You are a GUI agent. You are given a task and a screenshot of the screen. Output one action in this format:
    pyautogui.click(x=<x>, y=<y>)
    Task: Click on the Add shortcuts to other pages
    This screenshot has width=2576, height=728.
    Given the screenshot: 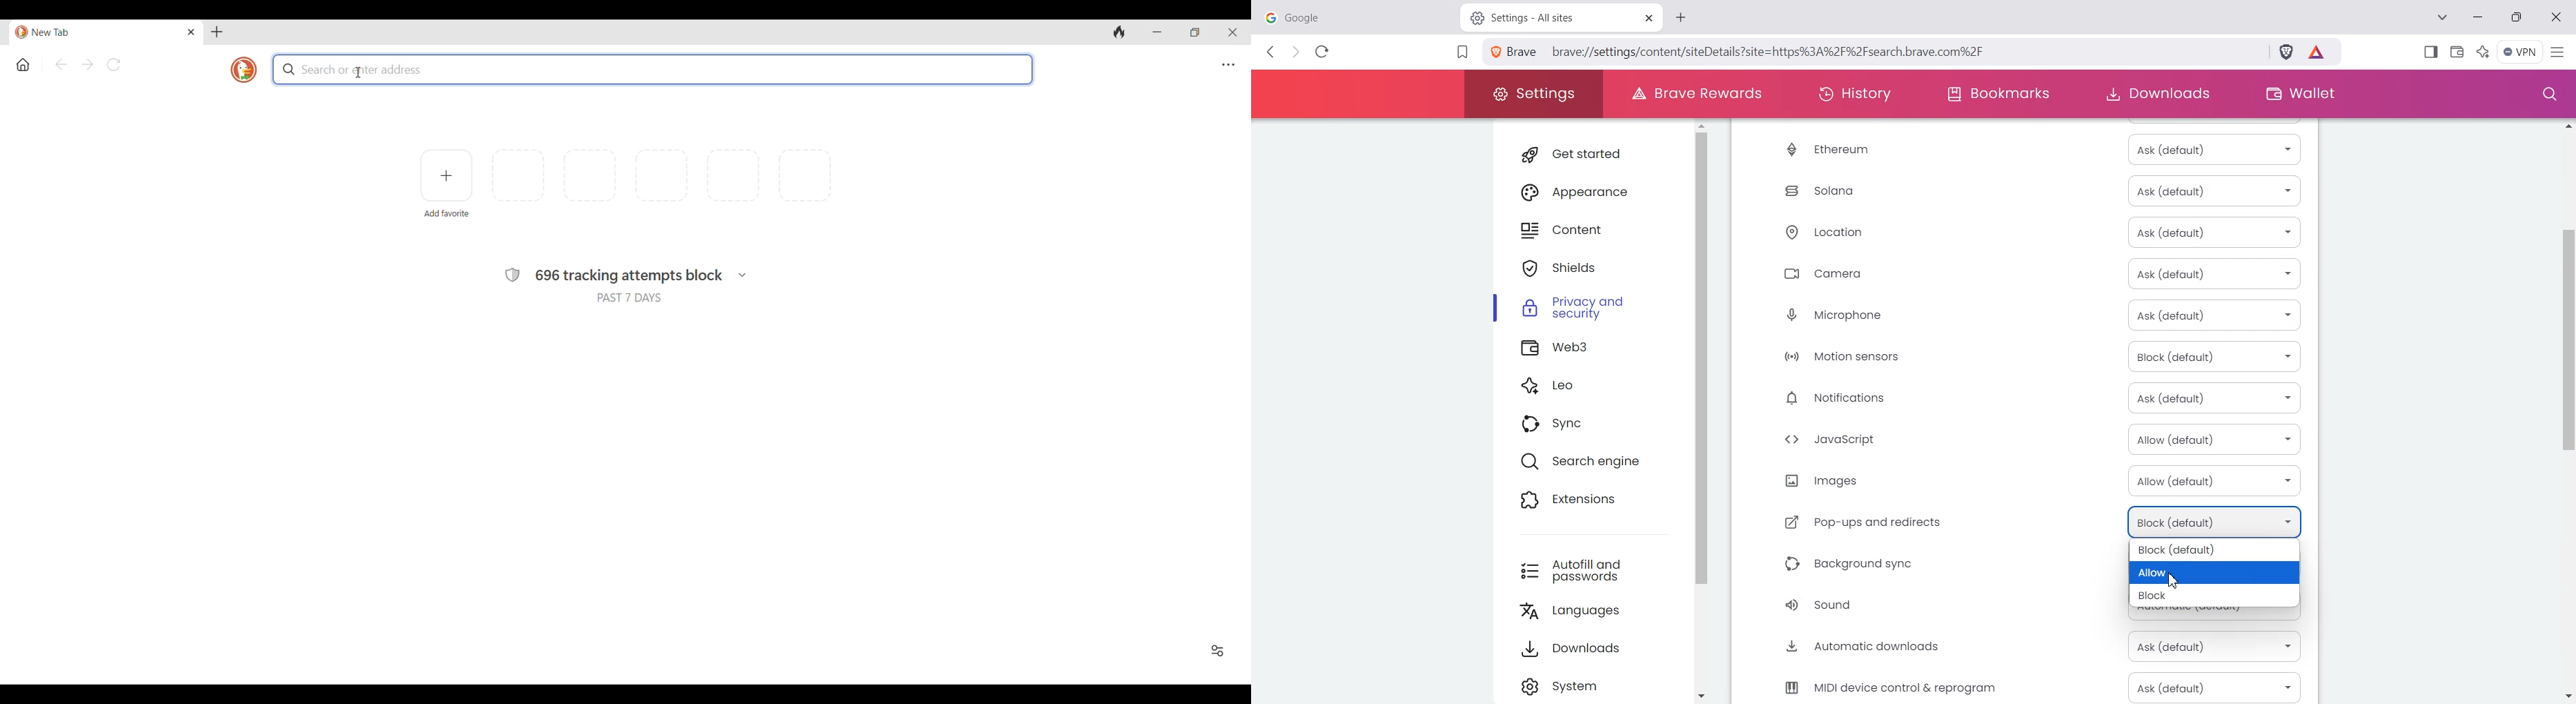 What is the action you would take?
    pyautogui.click(x=446, y=175)
    